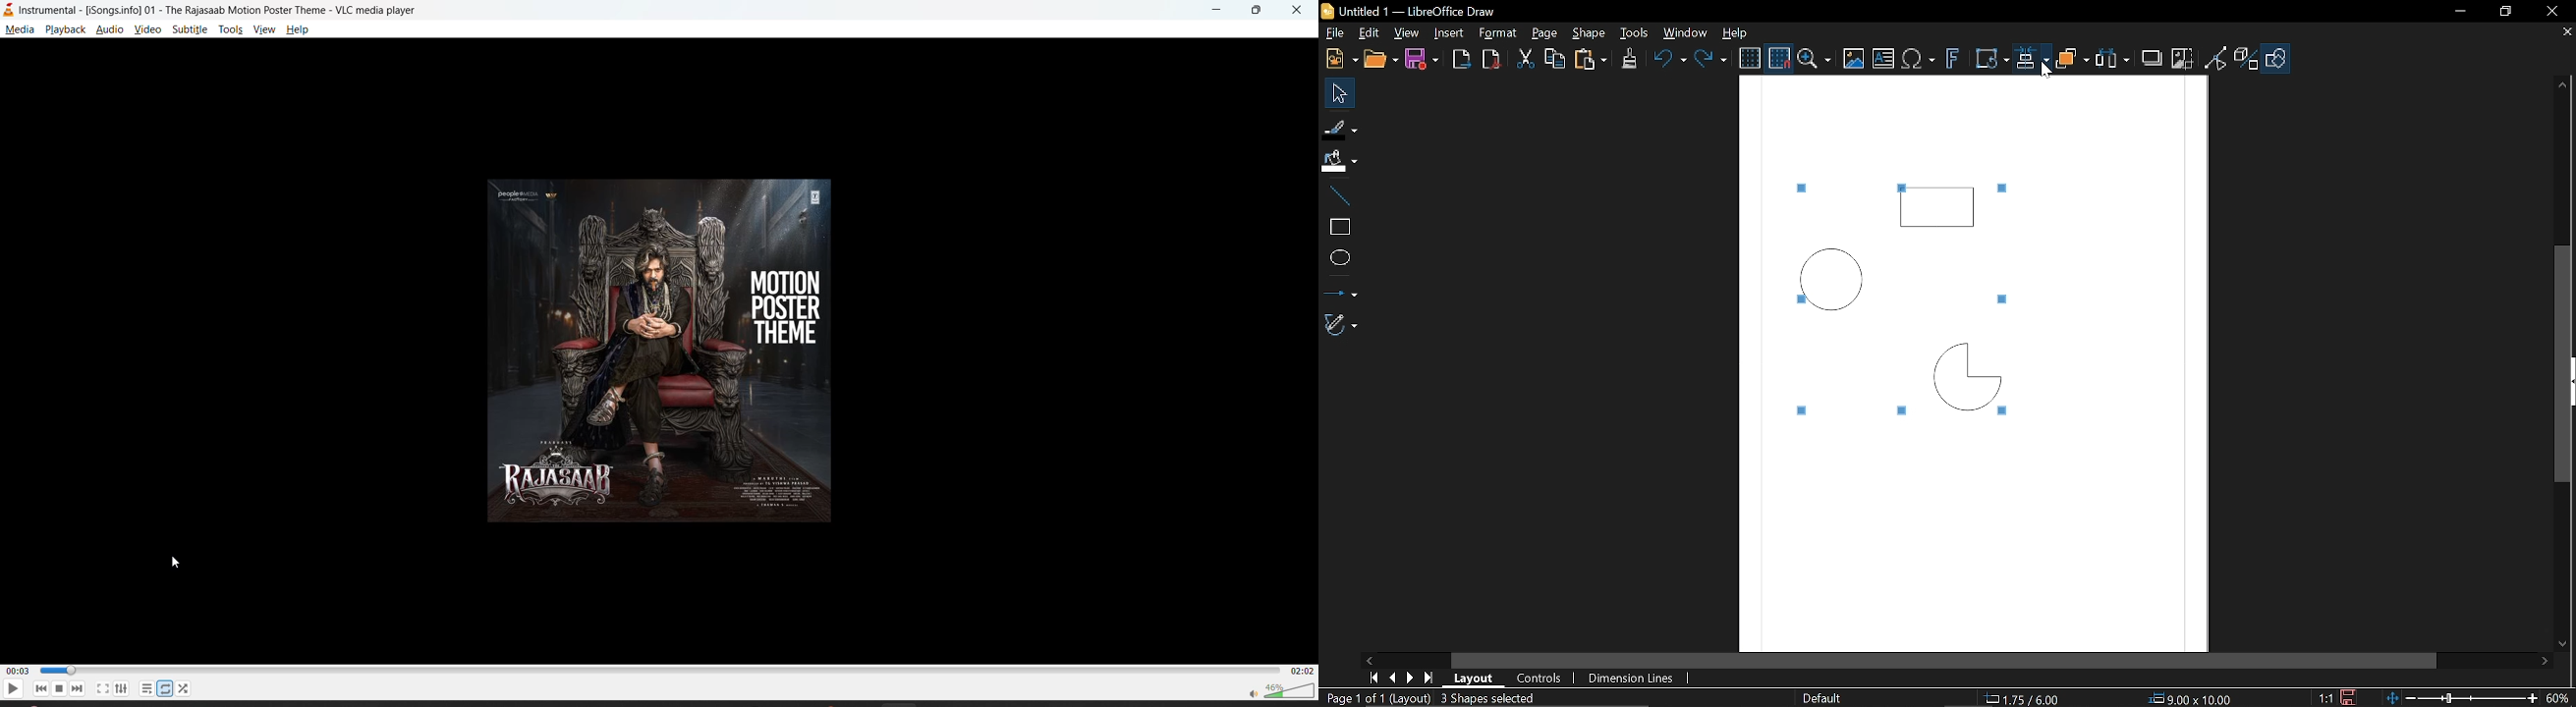  I want to click on subtitle, so click(192, 31).